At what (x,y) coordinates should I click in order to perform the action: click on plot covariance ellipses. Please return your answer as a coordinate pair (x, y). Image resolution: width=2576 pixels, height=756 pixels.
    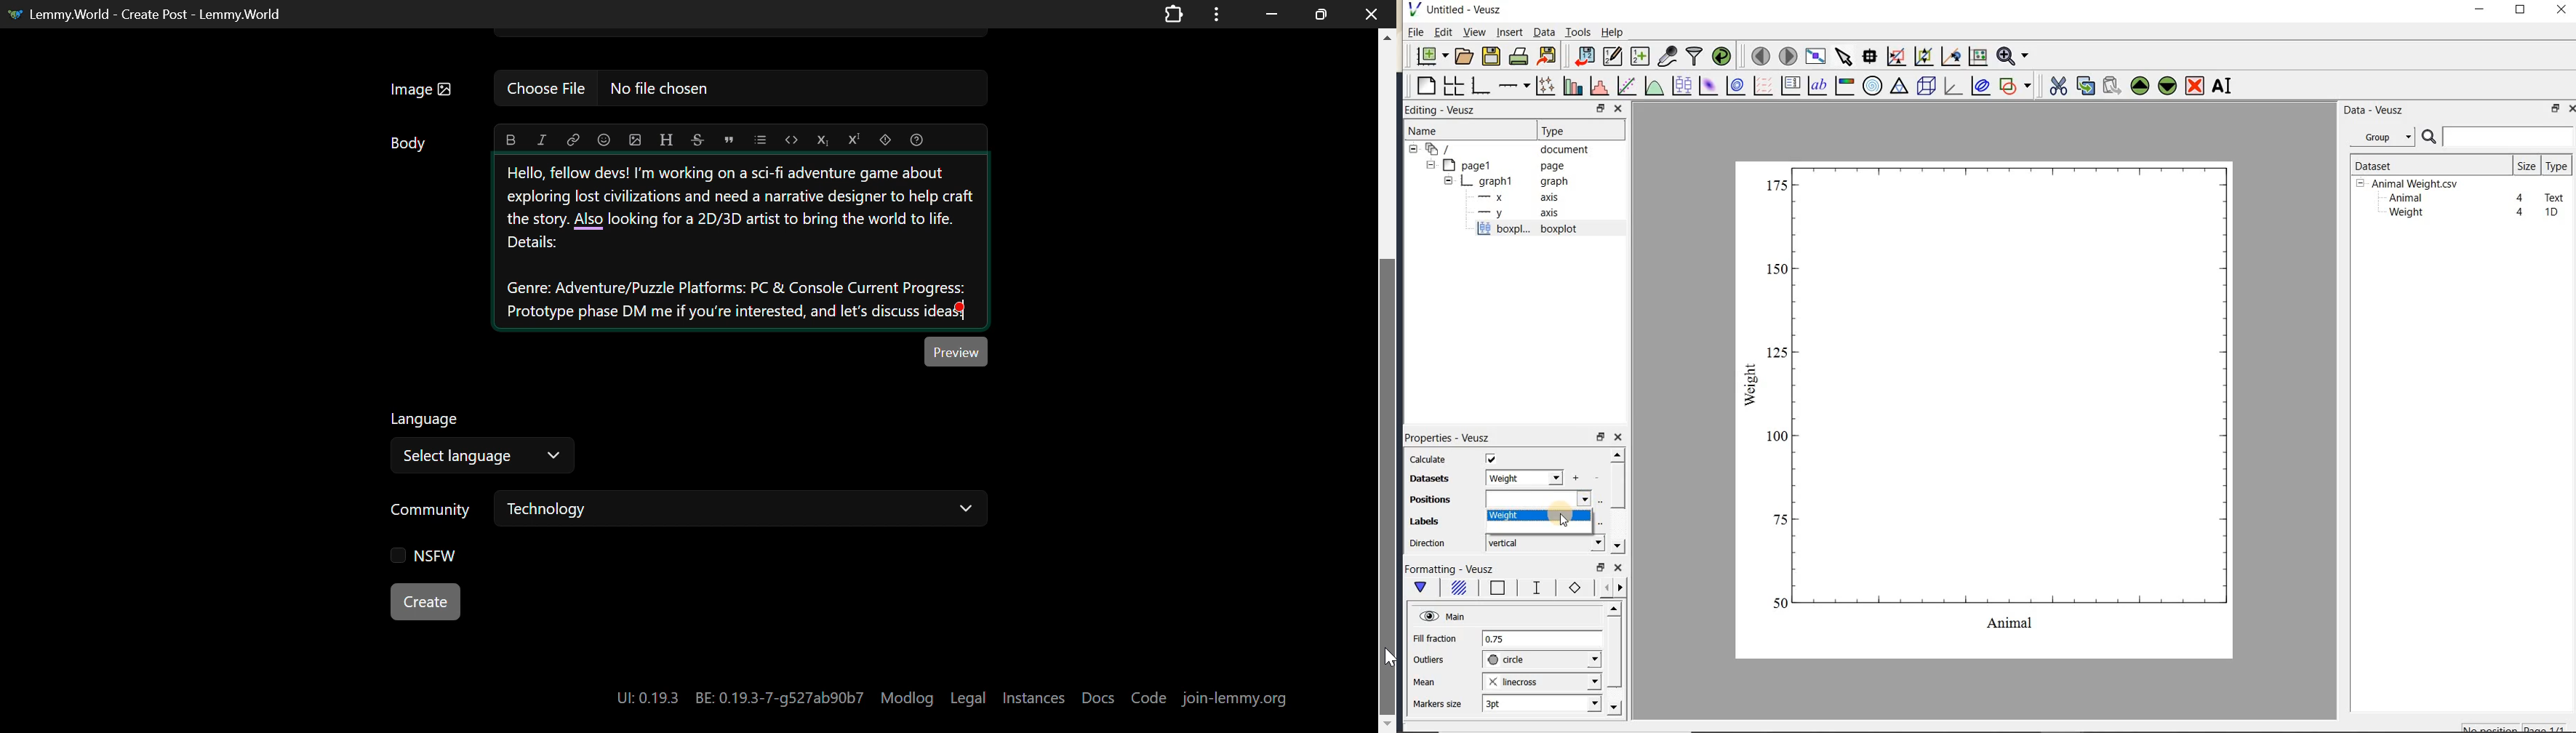
    Looking at the image, I should click on (1979, 85).